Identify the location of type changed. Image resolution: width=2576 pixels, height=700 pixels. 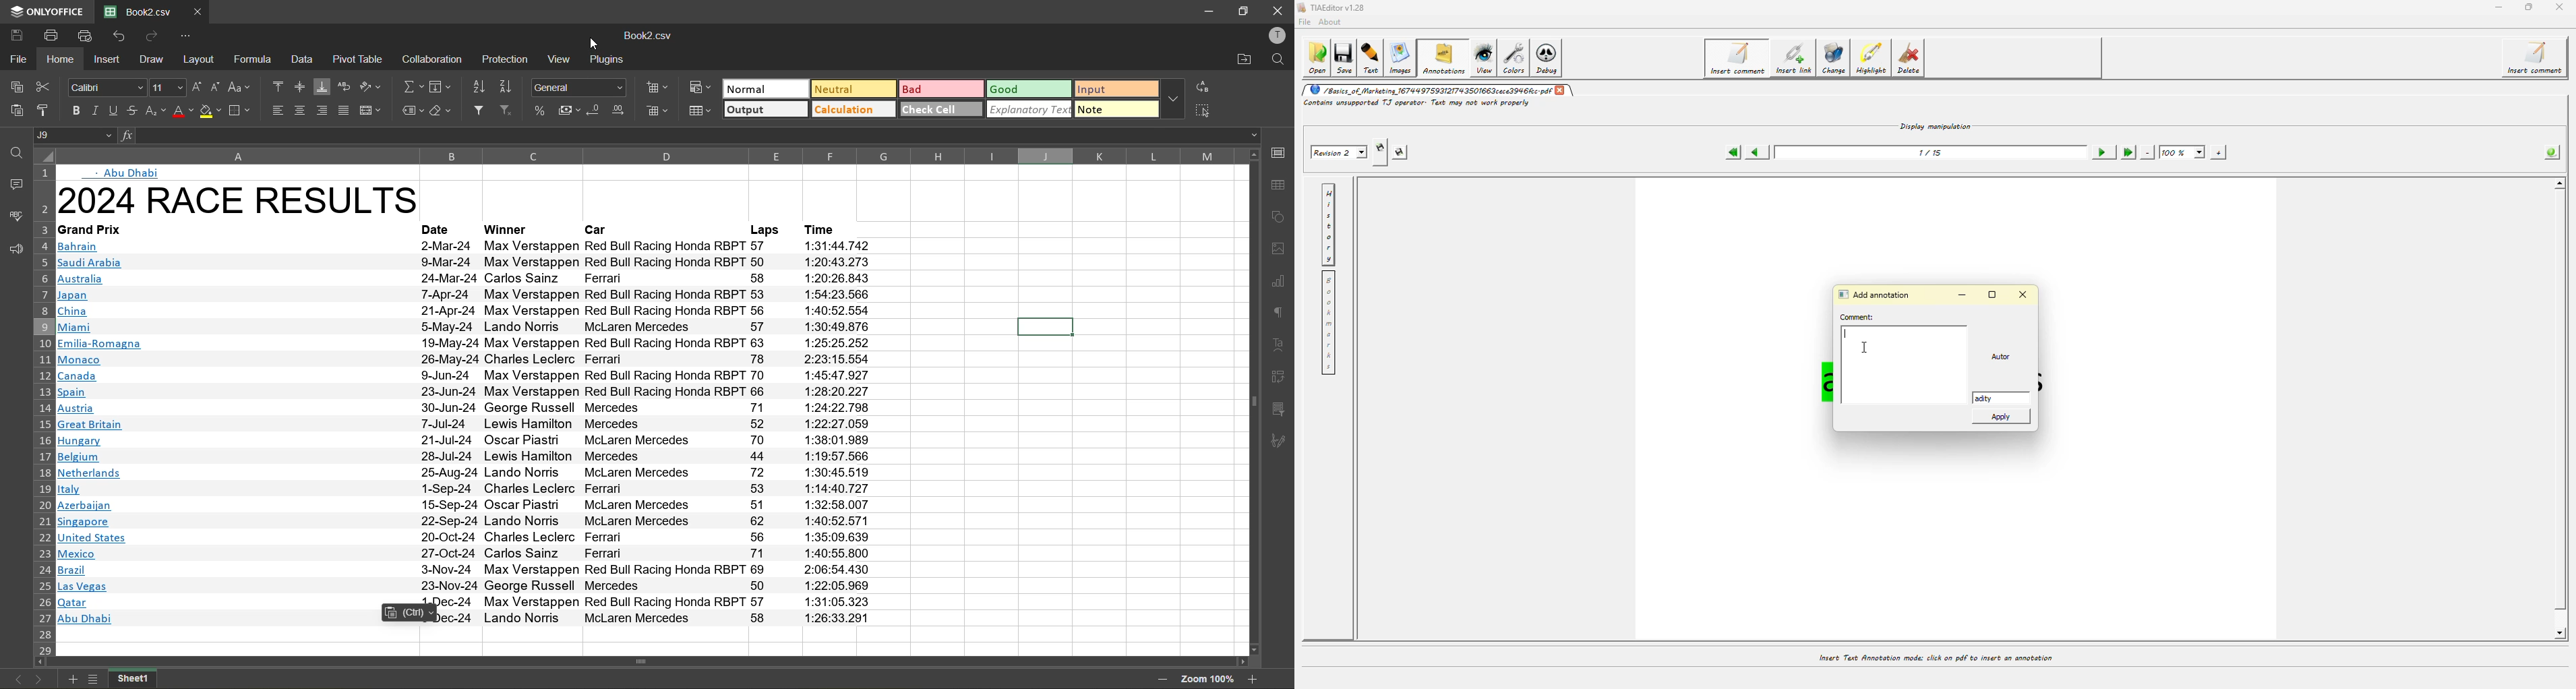
(649, 37).